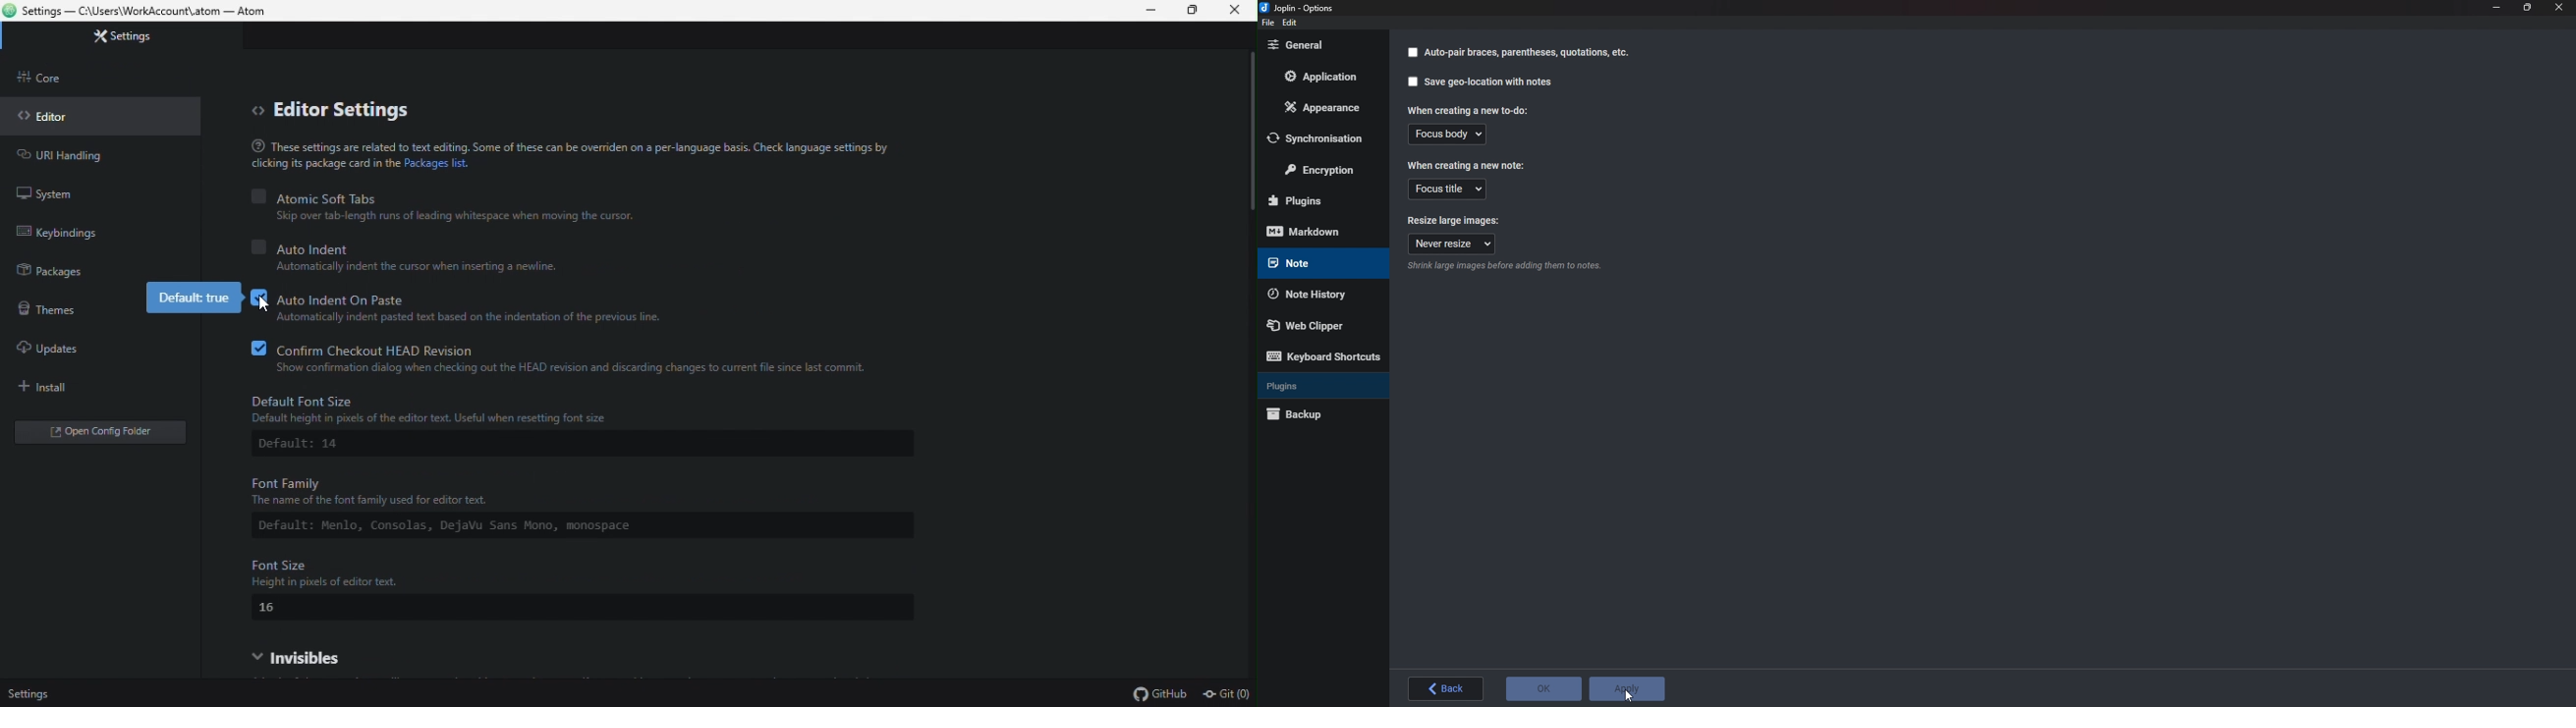  Describe the element at coordinates (1468, 165) in the screenshot. I see `When creating a new note` at that location.